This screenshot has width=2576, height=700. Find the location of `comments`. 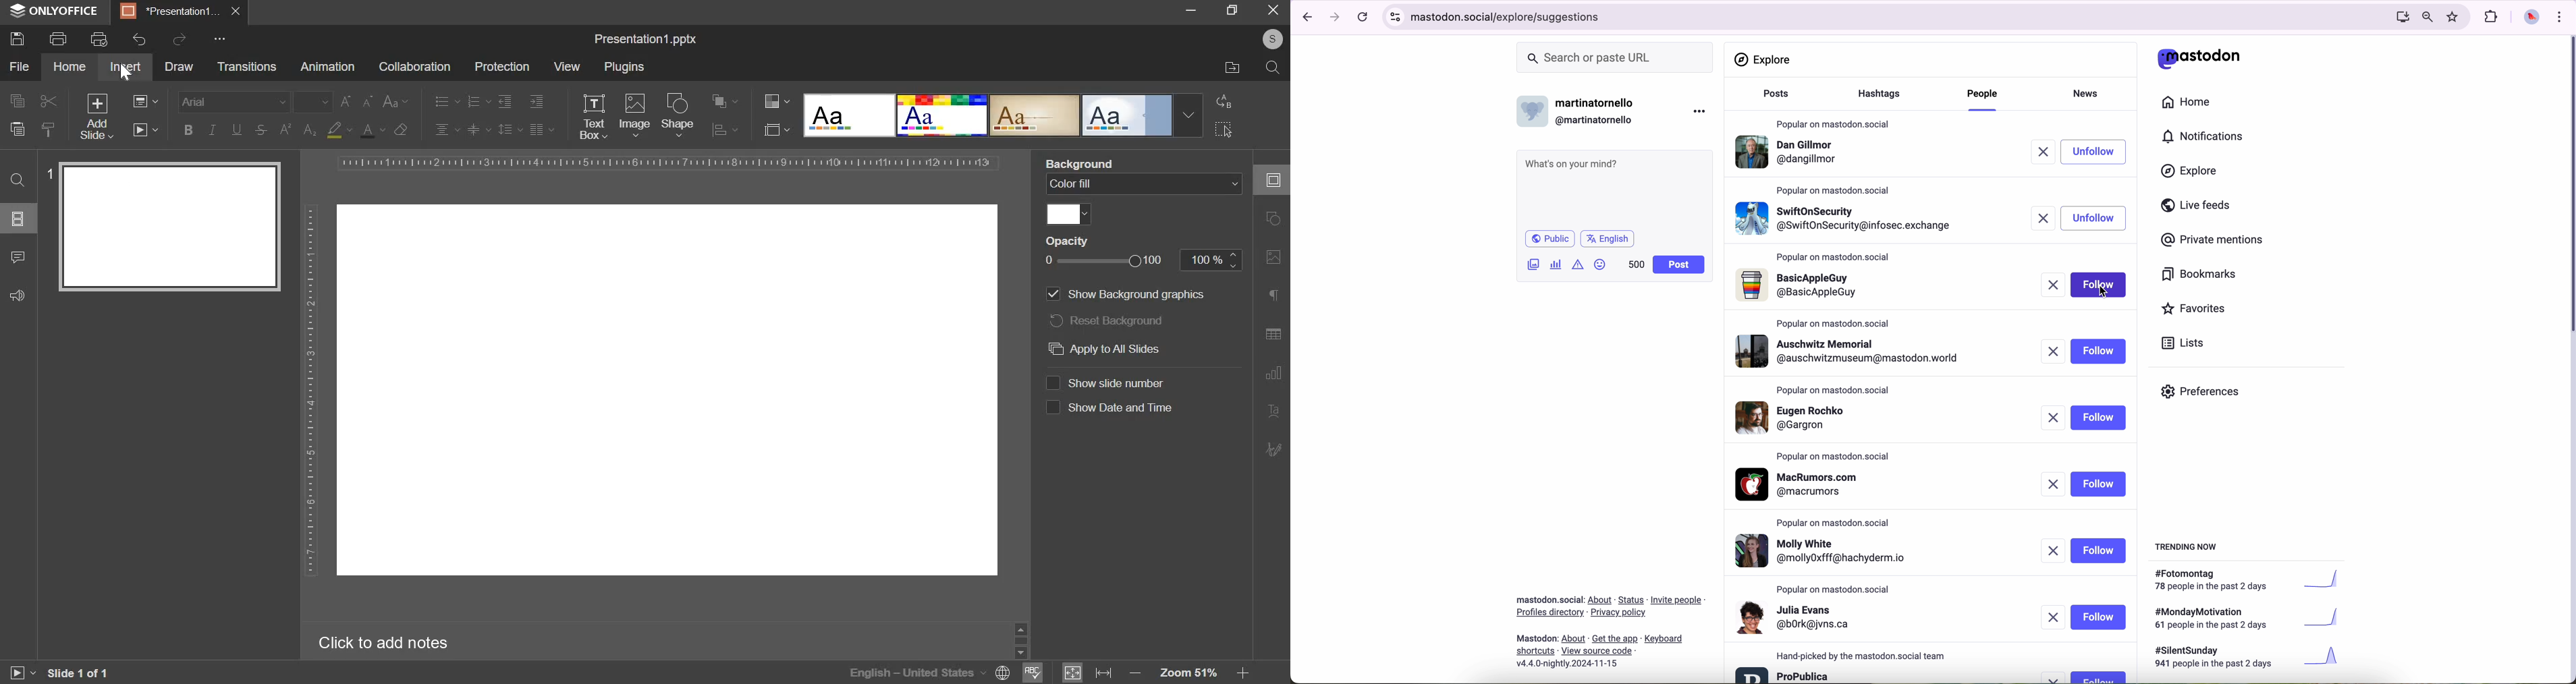

comments is located at coordinates (17, 256).